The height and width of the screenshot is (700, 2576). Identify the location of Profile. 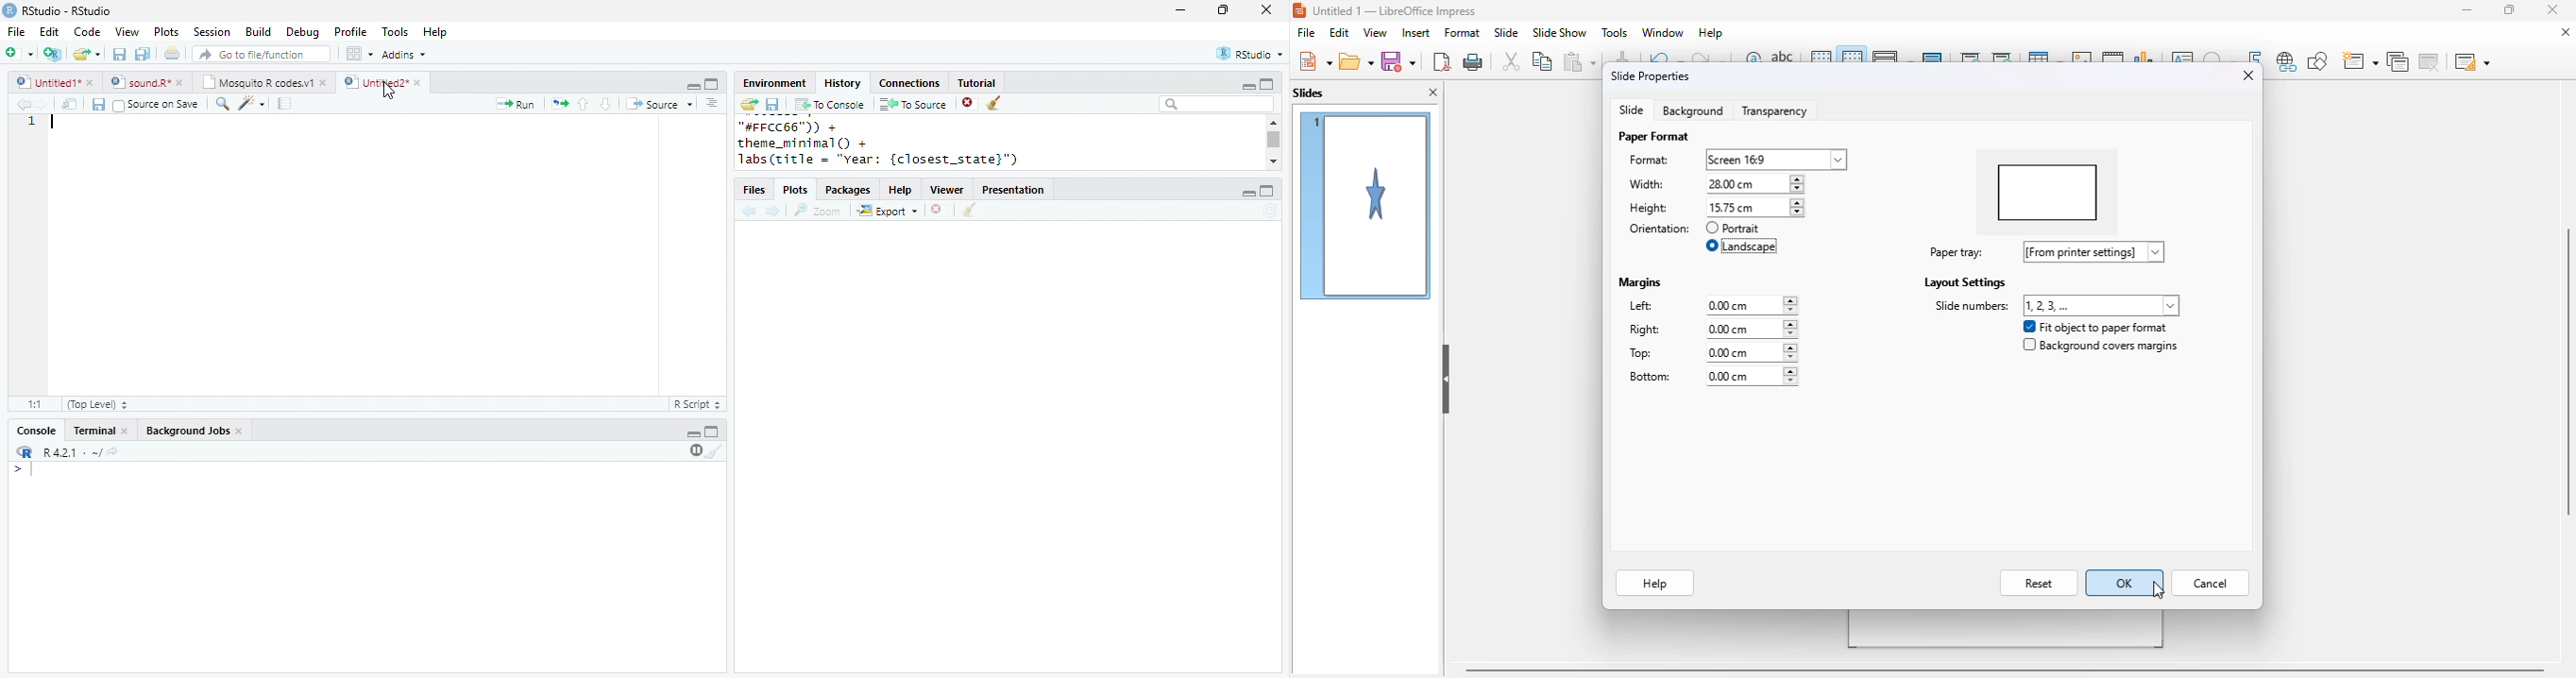
(350, 31).